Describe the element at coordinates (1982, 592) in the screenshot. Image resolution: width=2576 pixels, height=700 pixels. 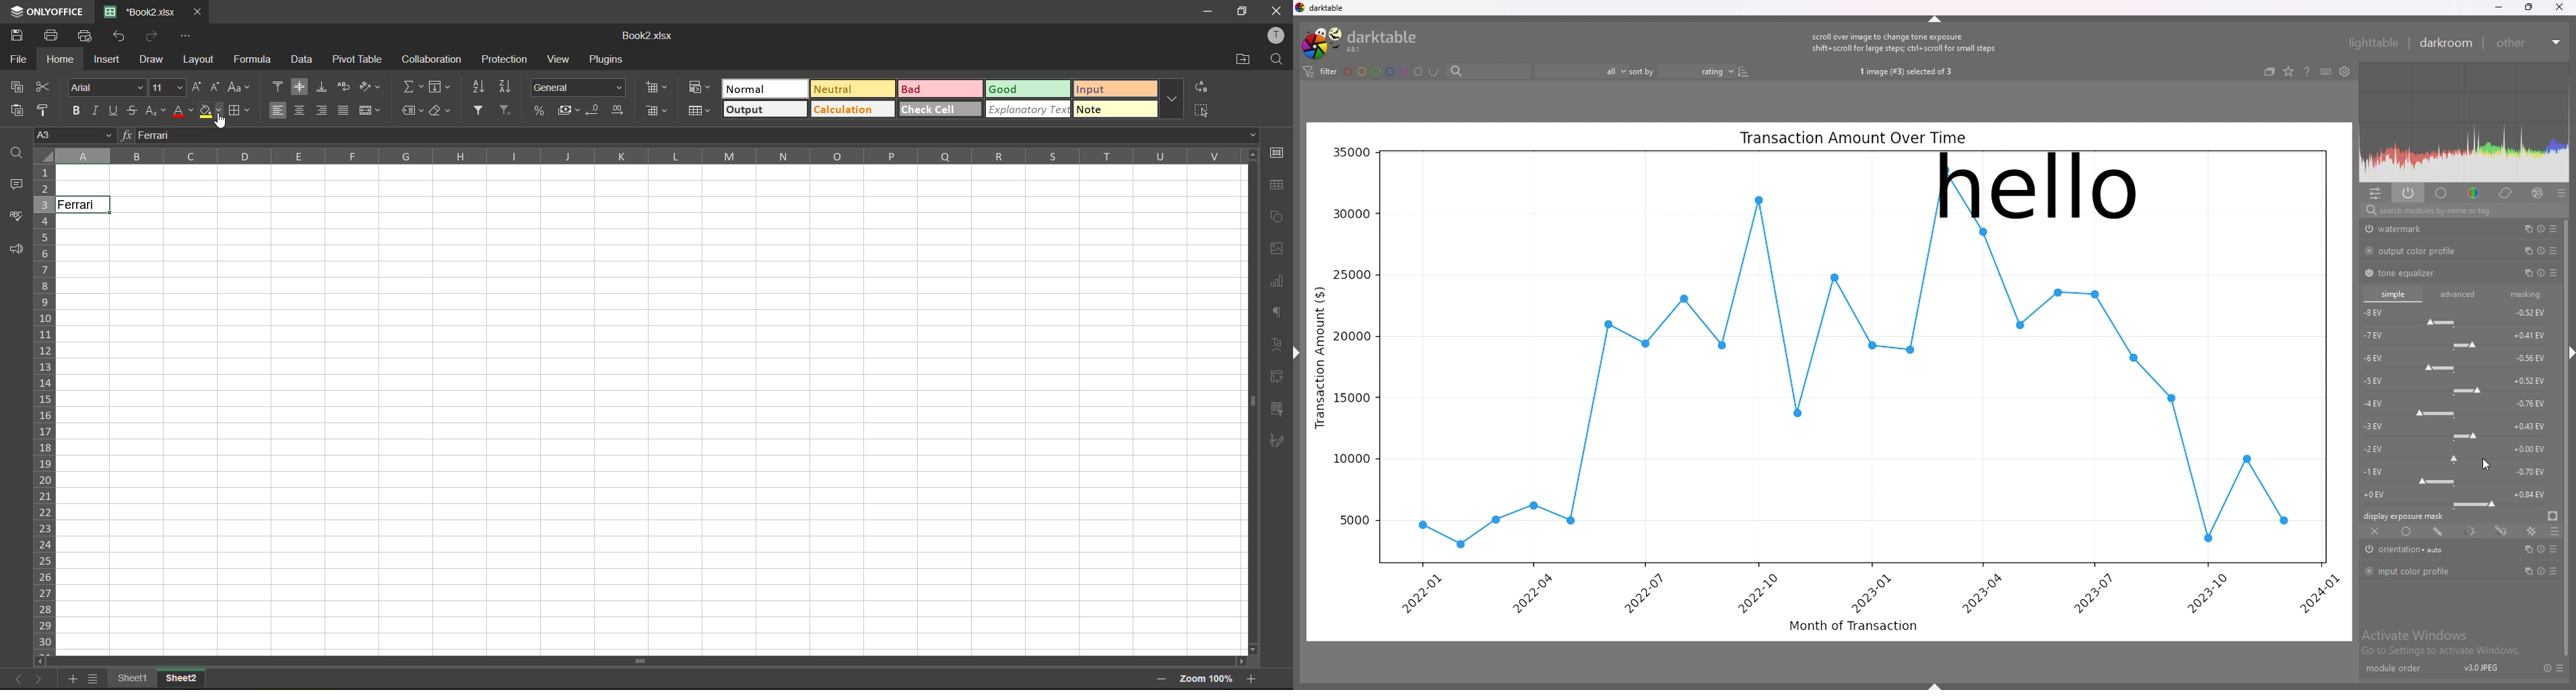
I see `2023-04` at that location.